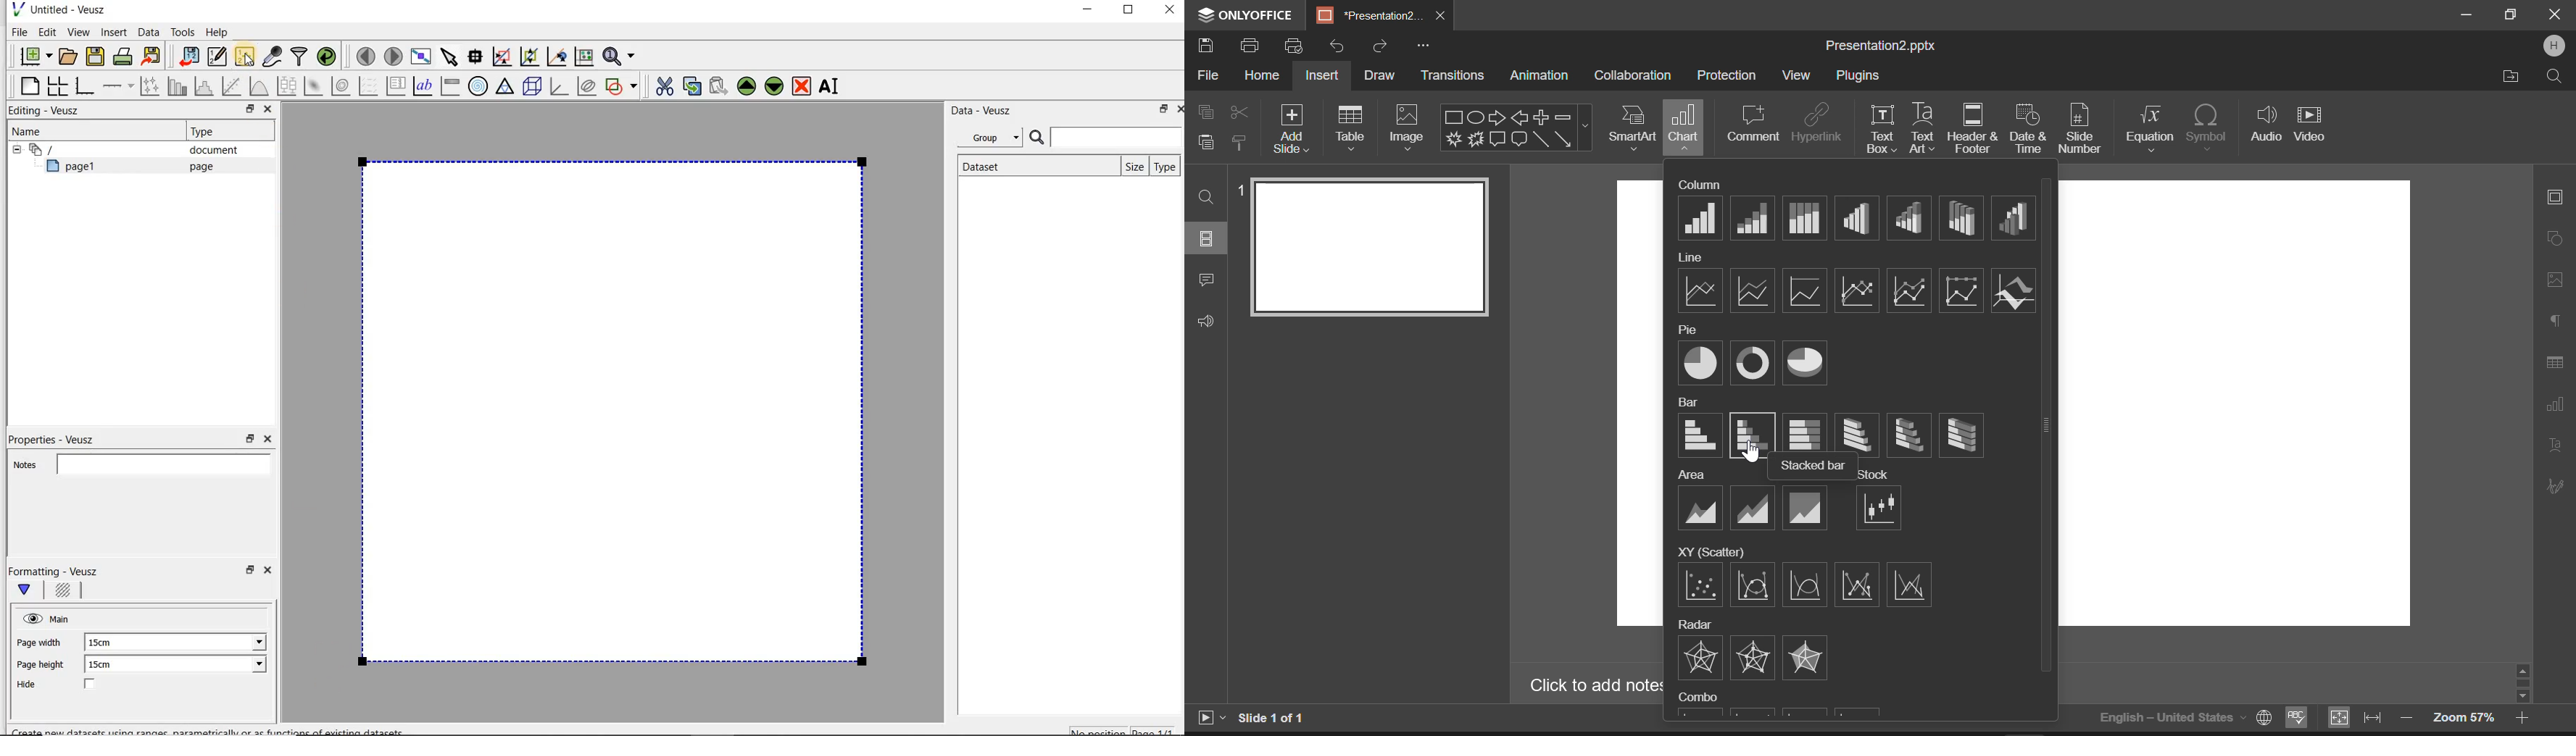 This screenshot has width=2576, height=756. What do you see at coordinates (1129, 12) in the screenshot?
I see `maximize` at bounding box center [1129, 12].